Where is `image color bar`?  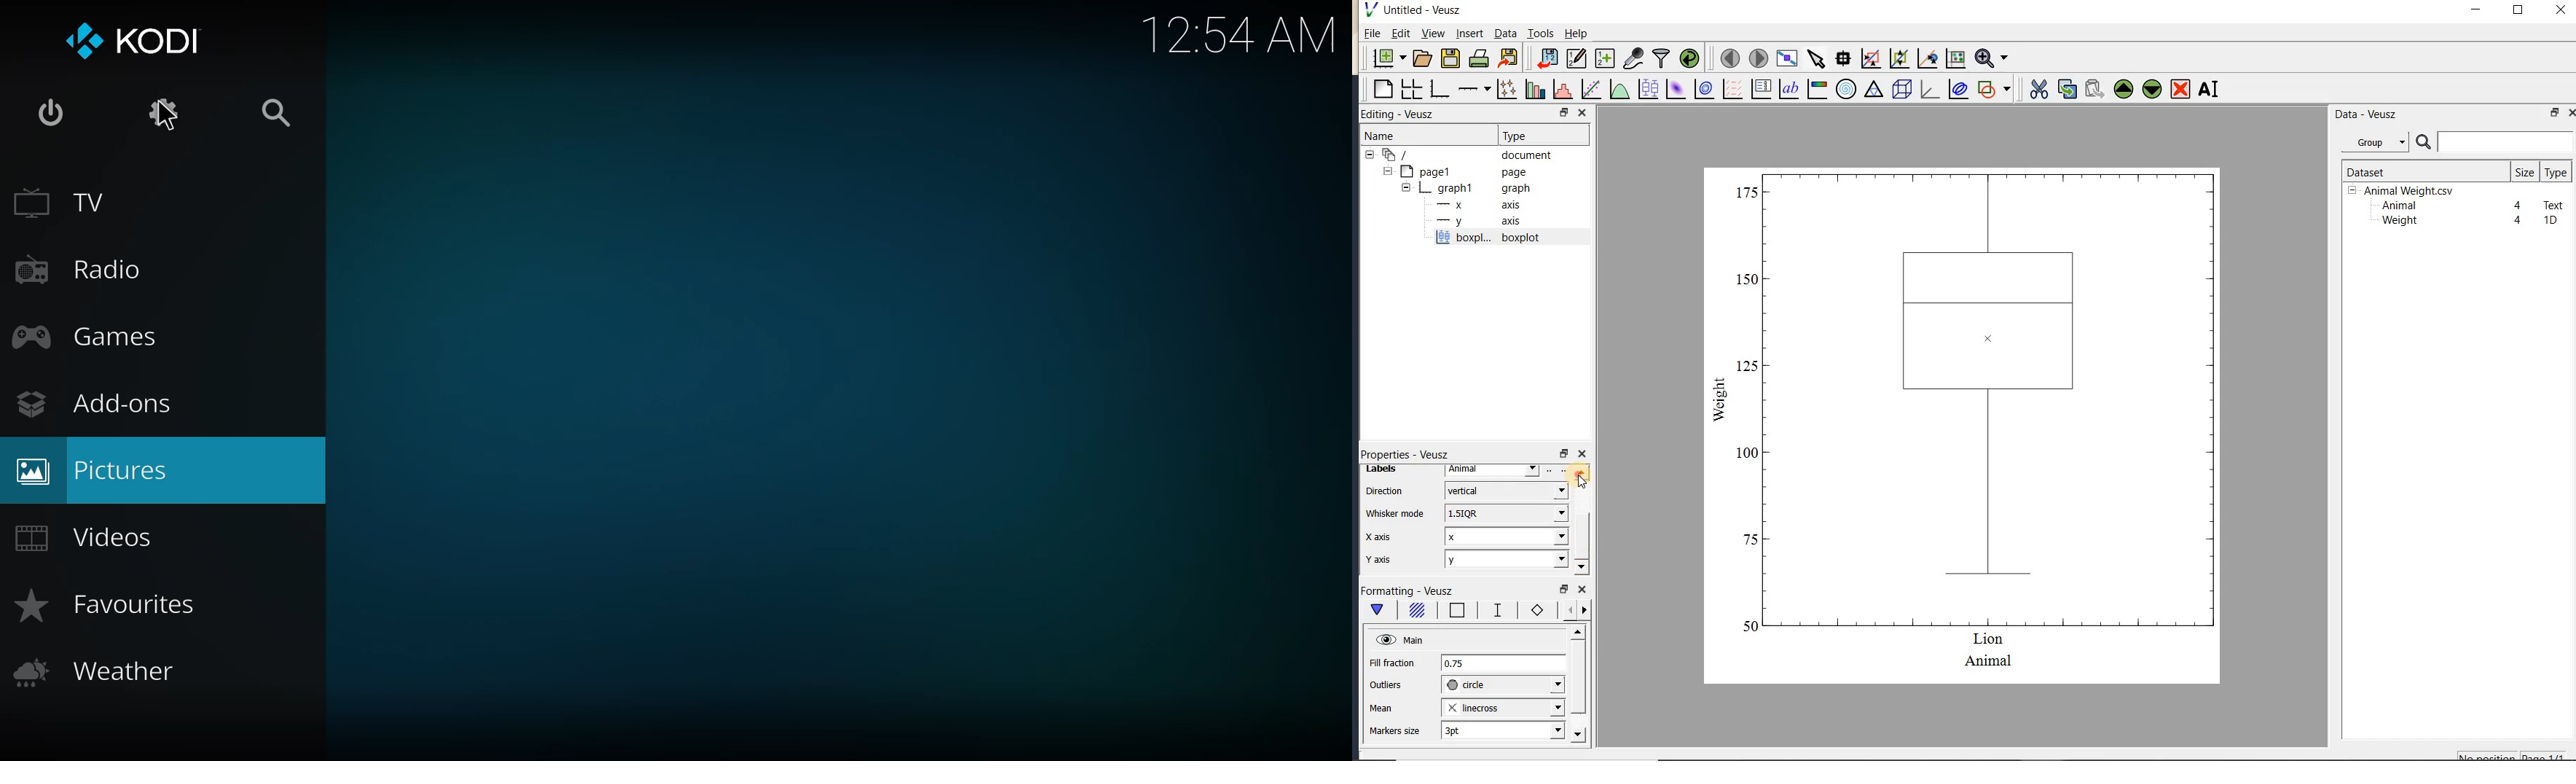
image color bar is located at coordinates (1817, 89).